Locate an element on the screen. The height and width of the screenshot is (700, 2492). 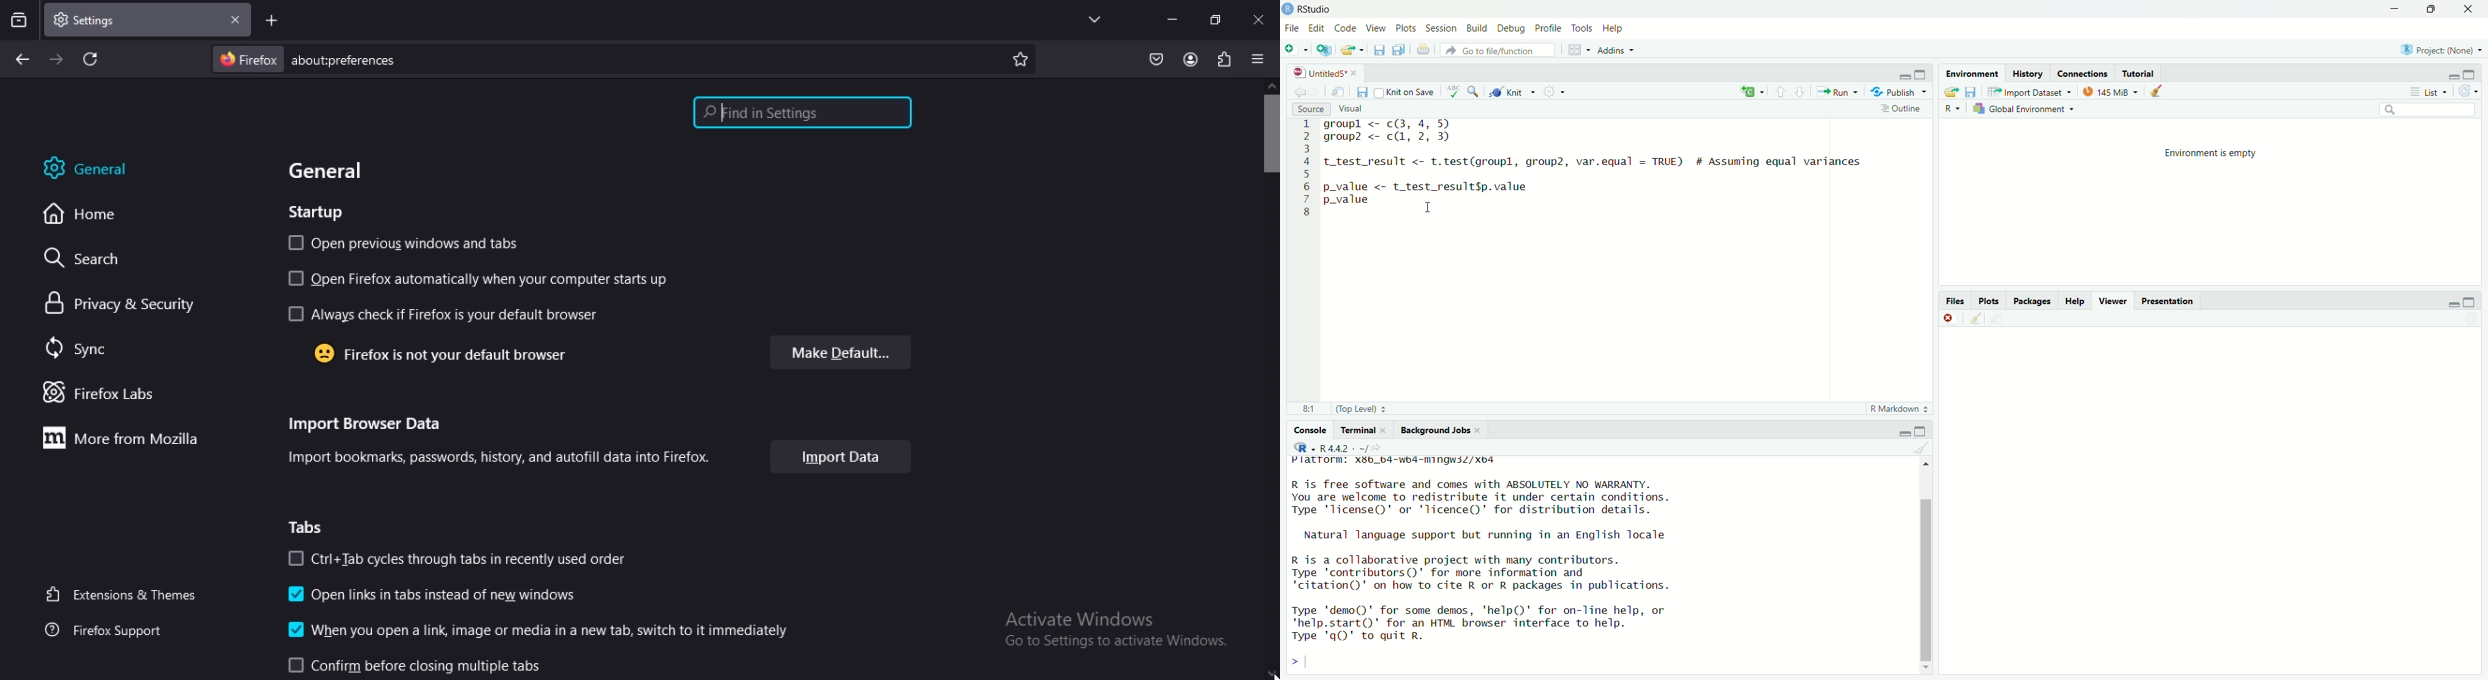
code line is located at coordinates (1306, 167).